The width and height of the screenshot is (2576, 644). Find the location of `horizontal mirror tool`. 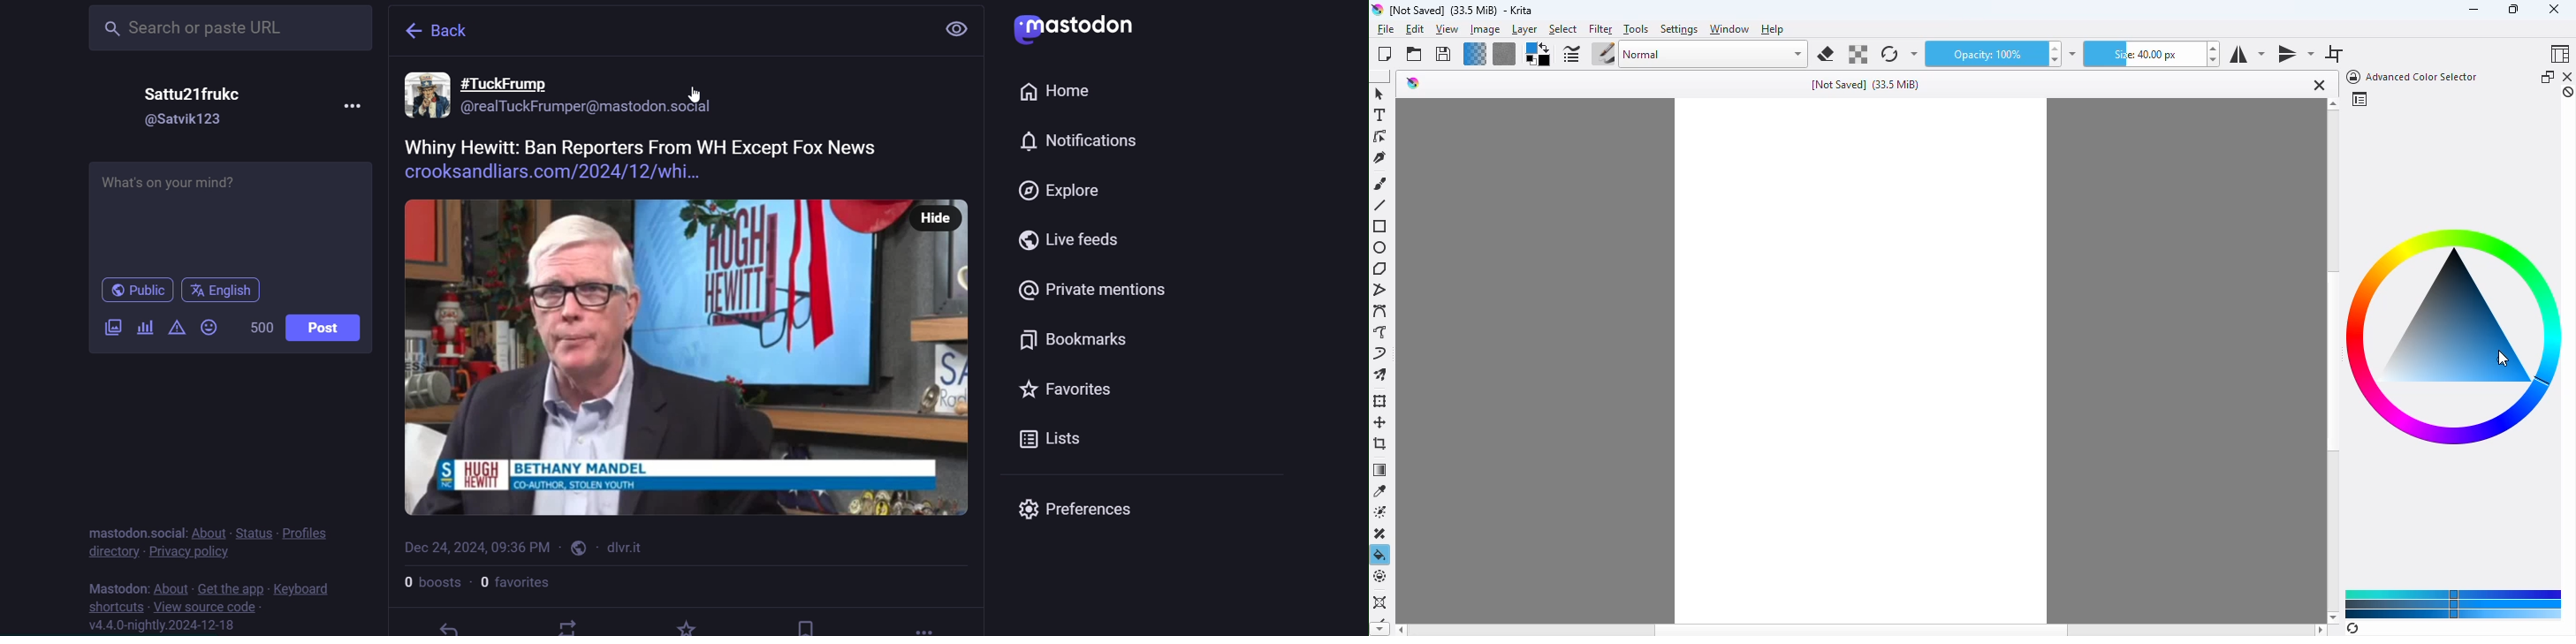

horizontal mirror tool is located at coordinates (2246, 55).